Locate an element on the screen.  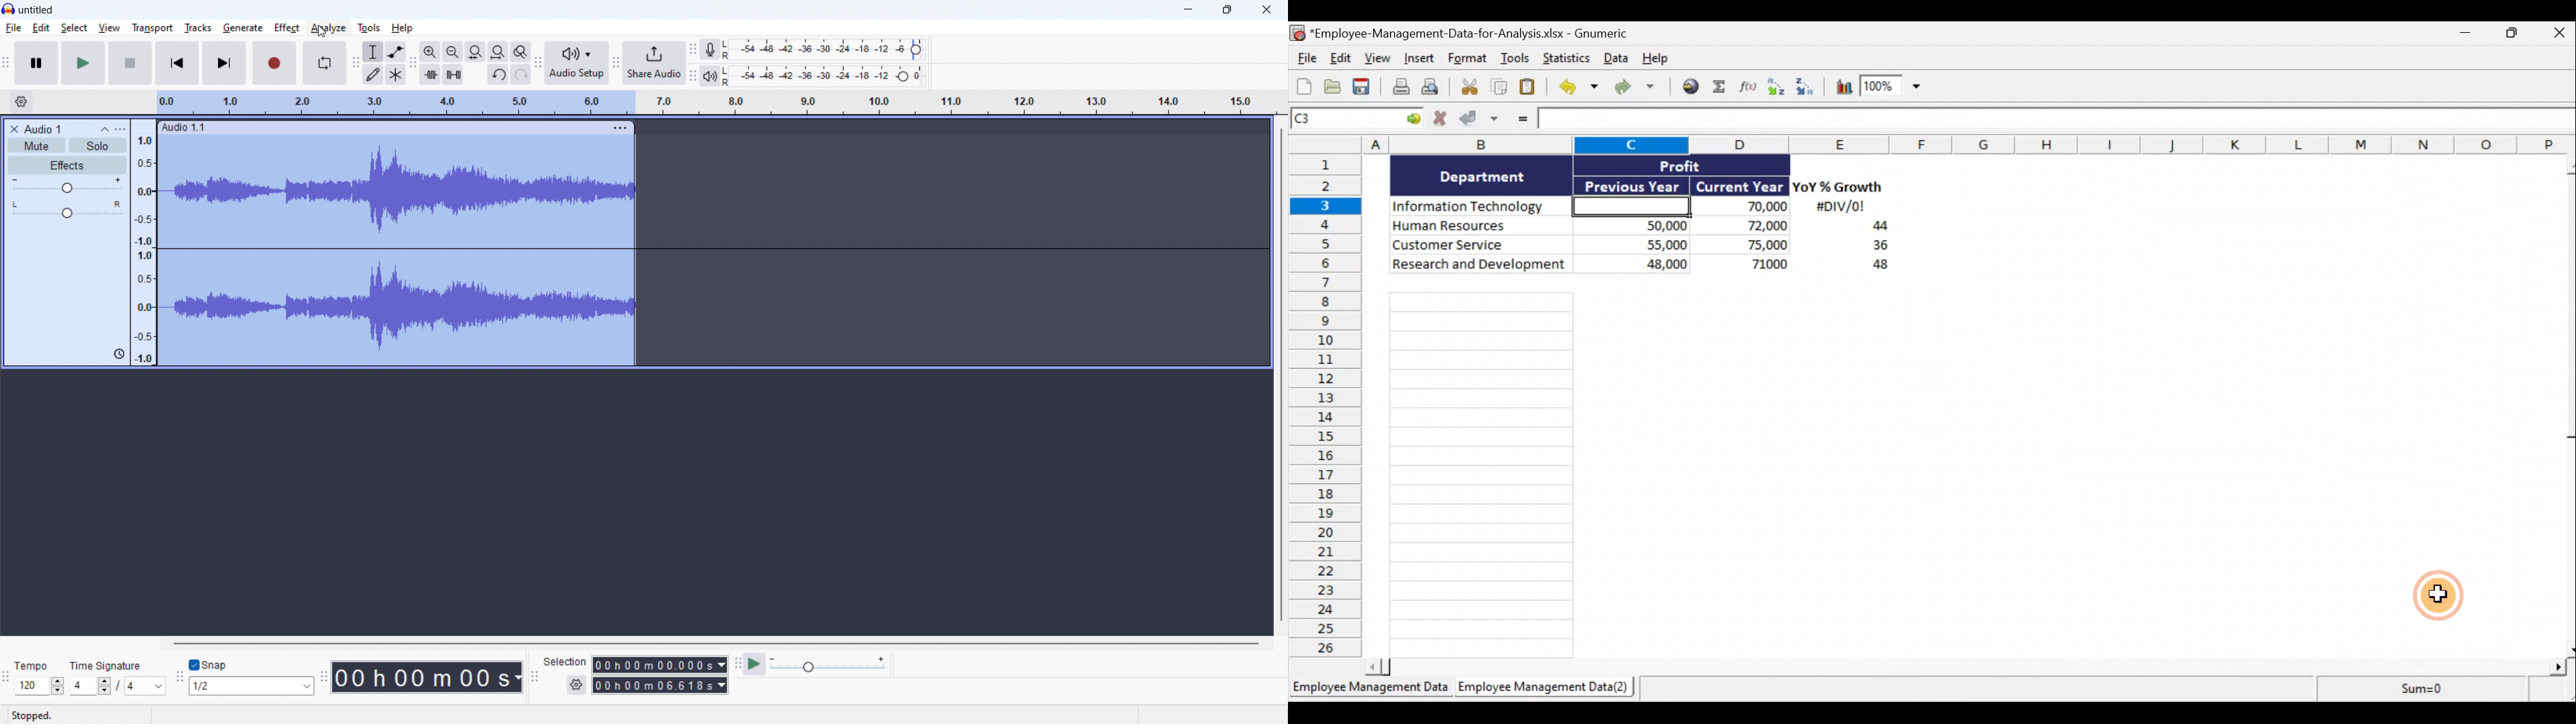
selection toolbar is located at coordinates (534, 678).